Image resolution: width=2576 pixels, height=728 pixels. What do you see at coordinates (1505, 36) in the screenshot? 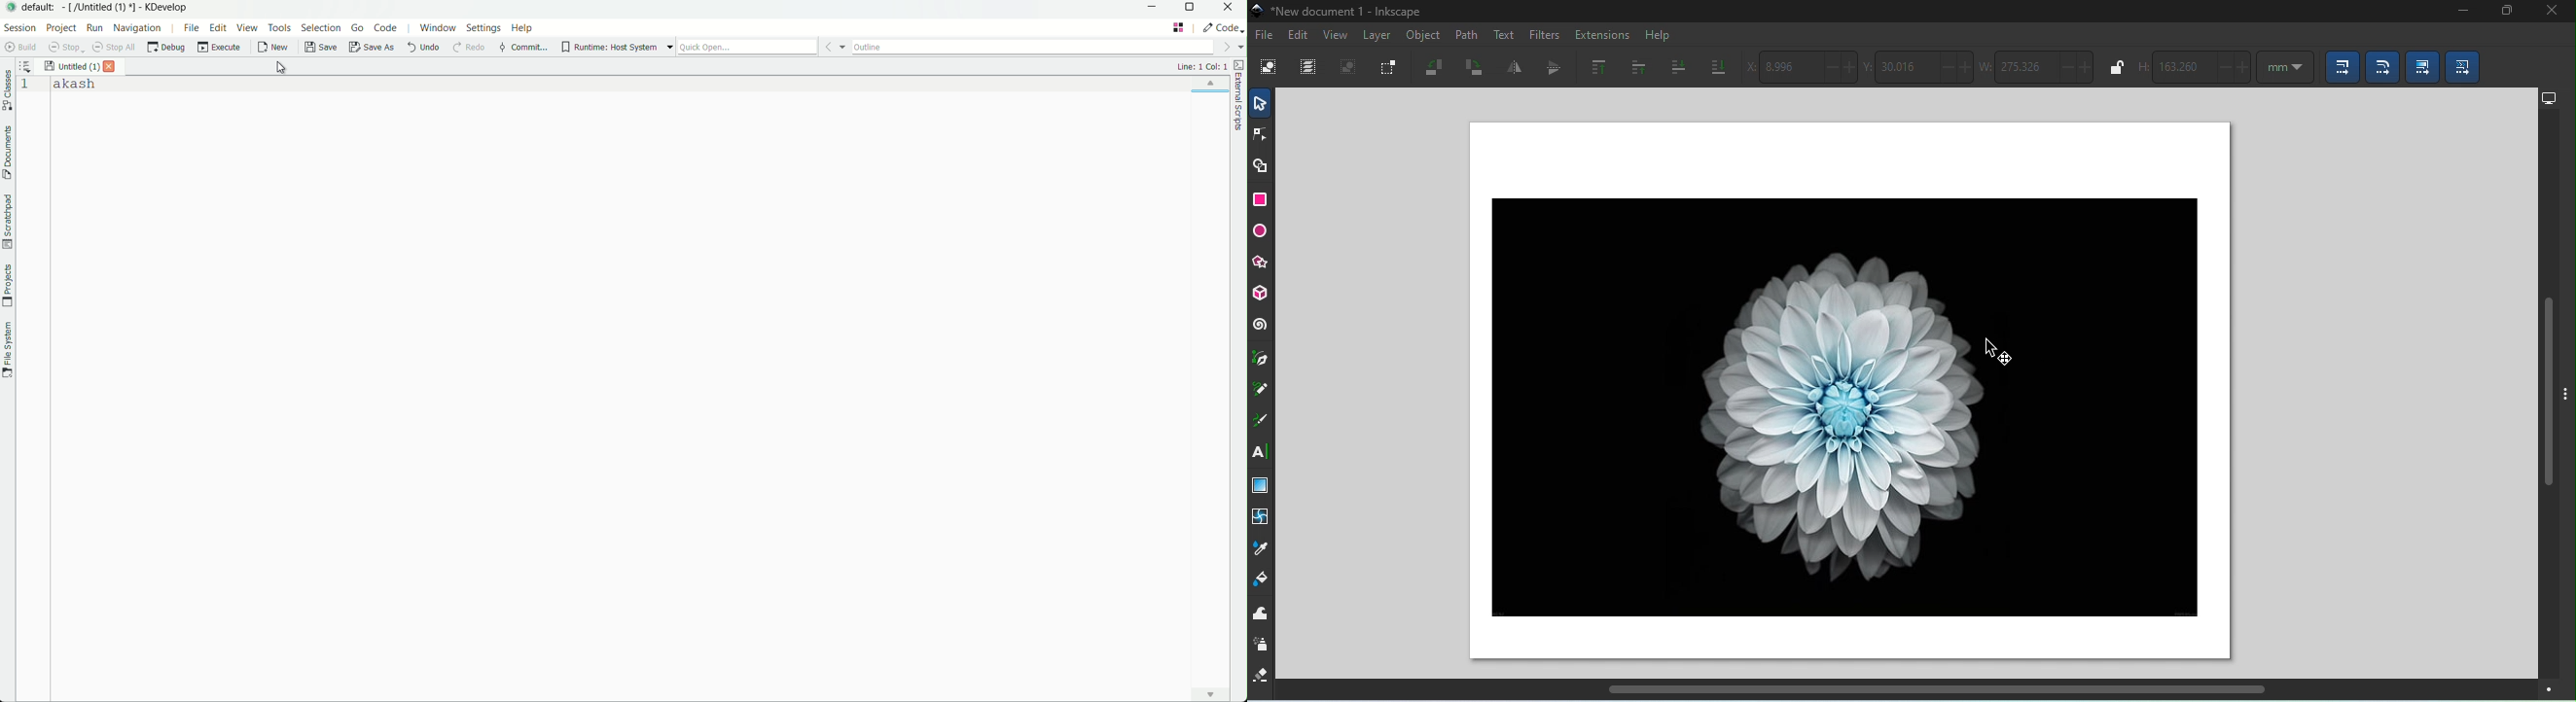
I see `Text` at bounding box center [1505, 36].